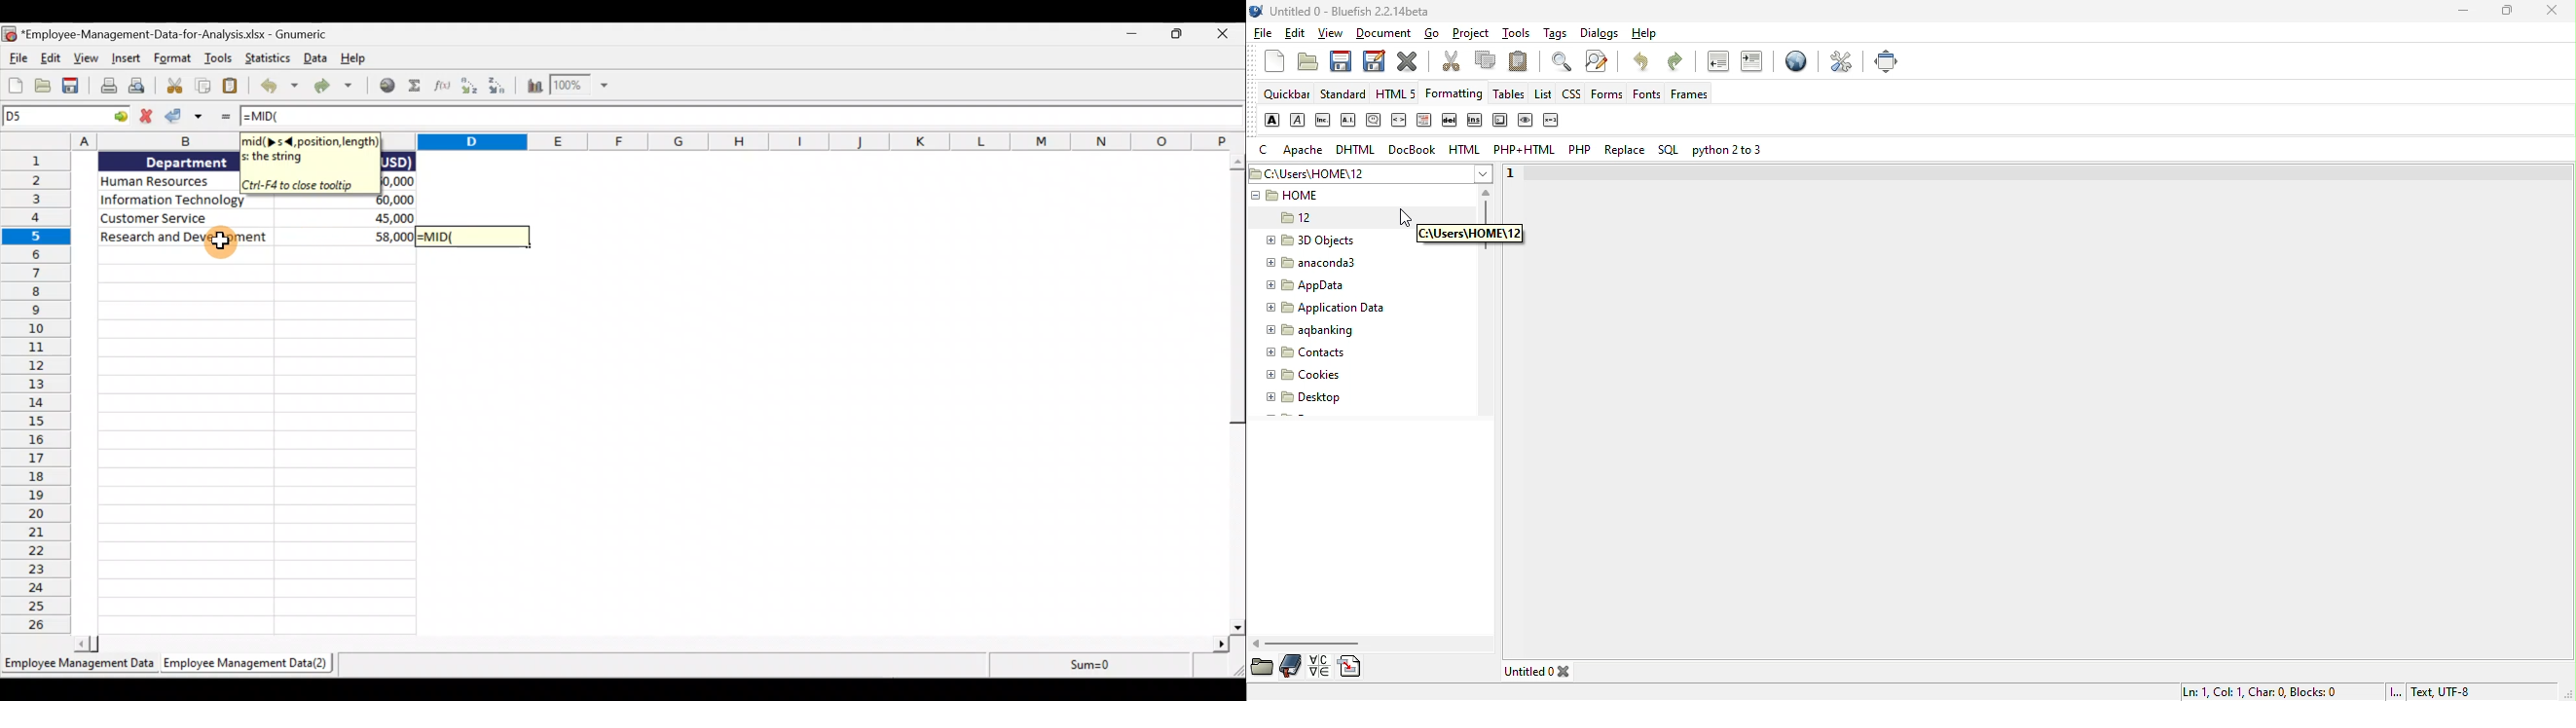 Image resolution: width=2576 pixels, height=728 pixels. I want to click on untitled 0, so click(1542, 672).